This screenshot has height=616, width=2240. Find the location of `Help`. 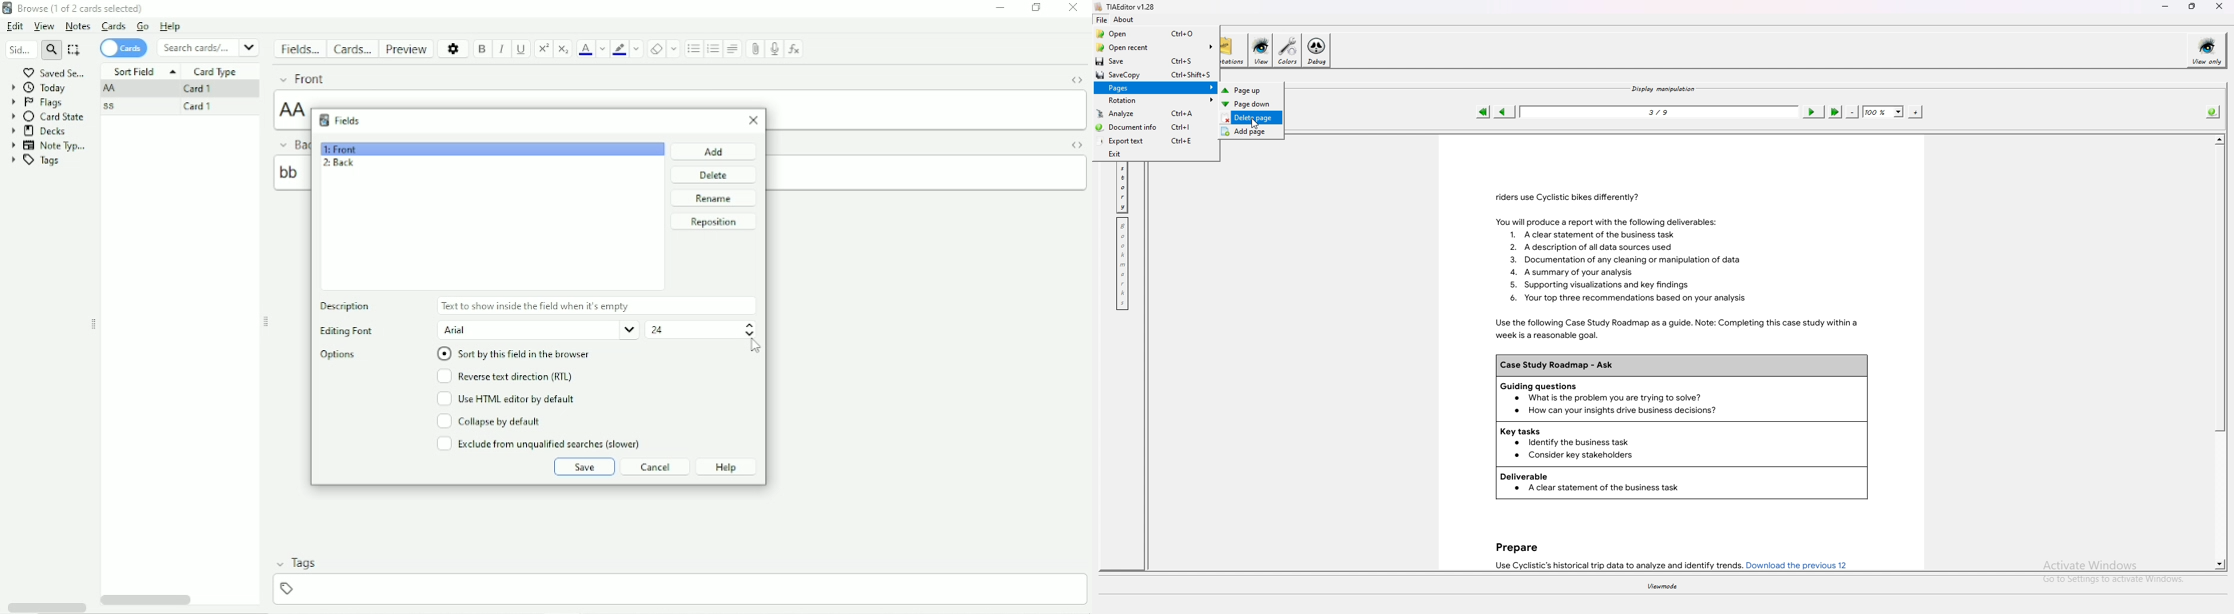

Help is located at coordinates (727, 467).